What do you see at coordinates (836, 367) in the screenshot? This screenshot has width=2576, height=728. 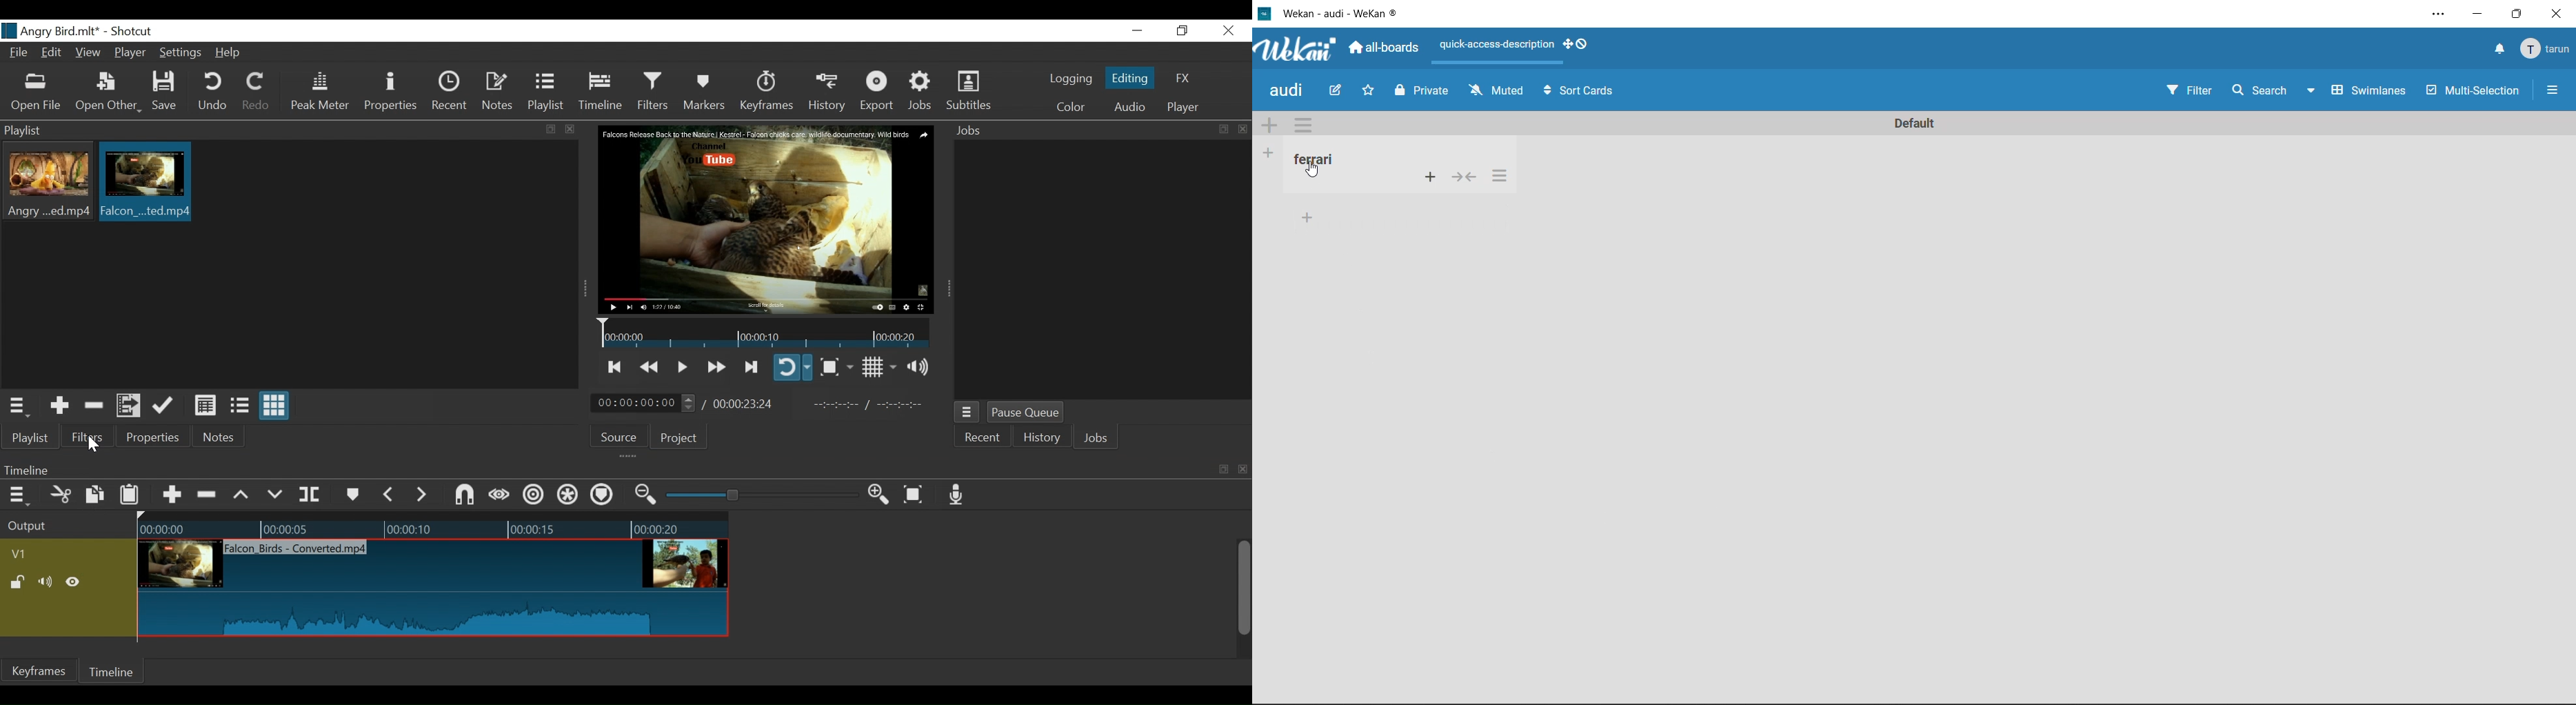 I see `Toggle zoom` at bounding box center [836, 367].